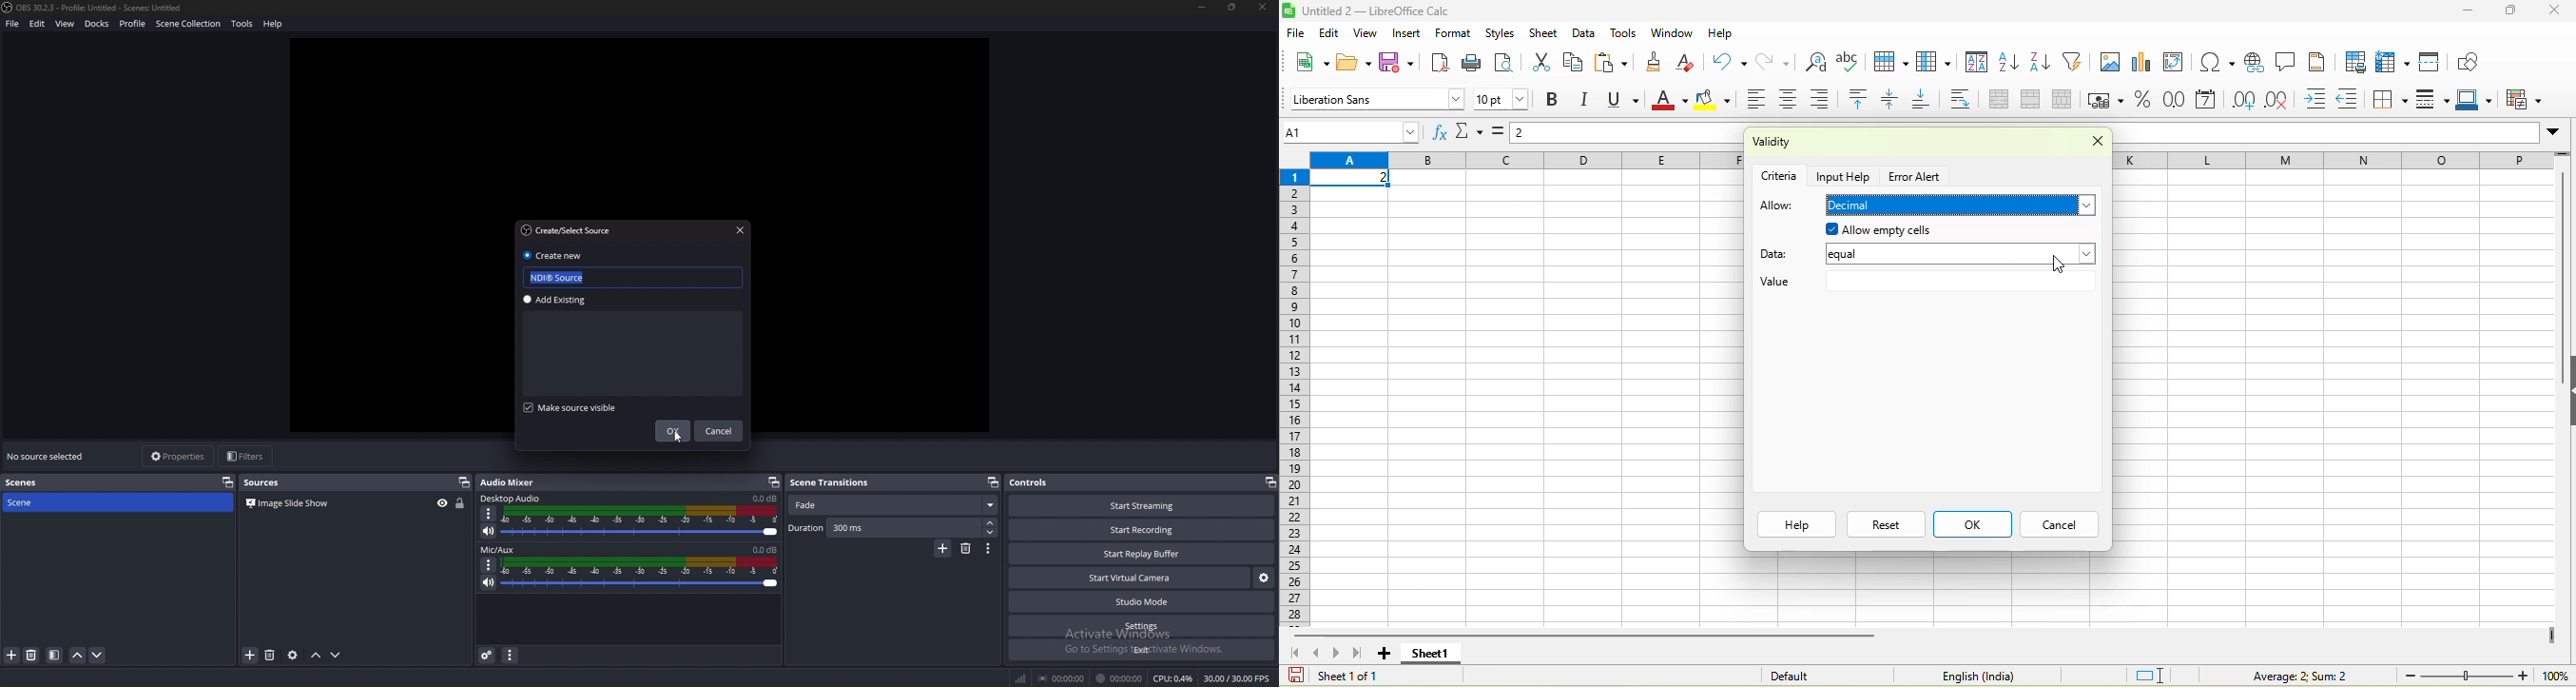 This screenshot has width=2576, height=700. I want to click on scenes, so click(34, 482).